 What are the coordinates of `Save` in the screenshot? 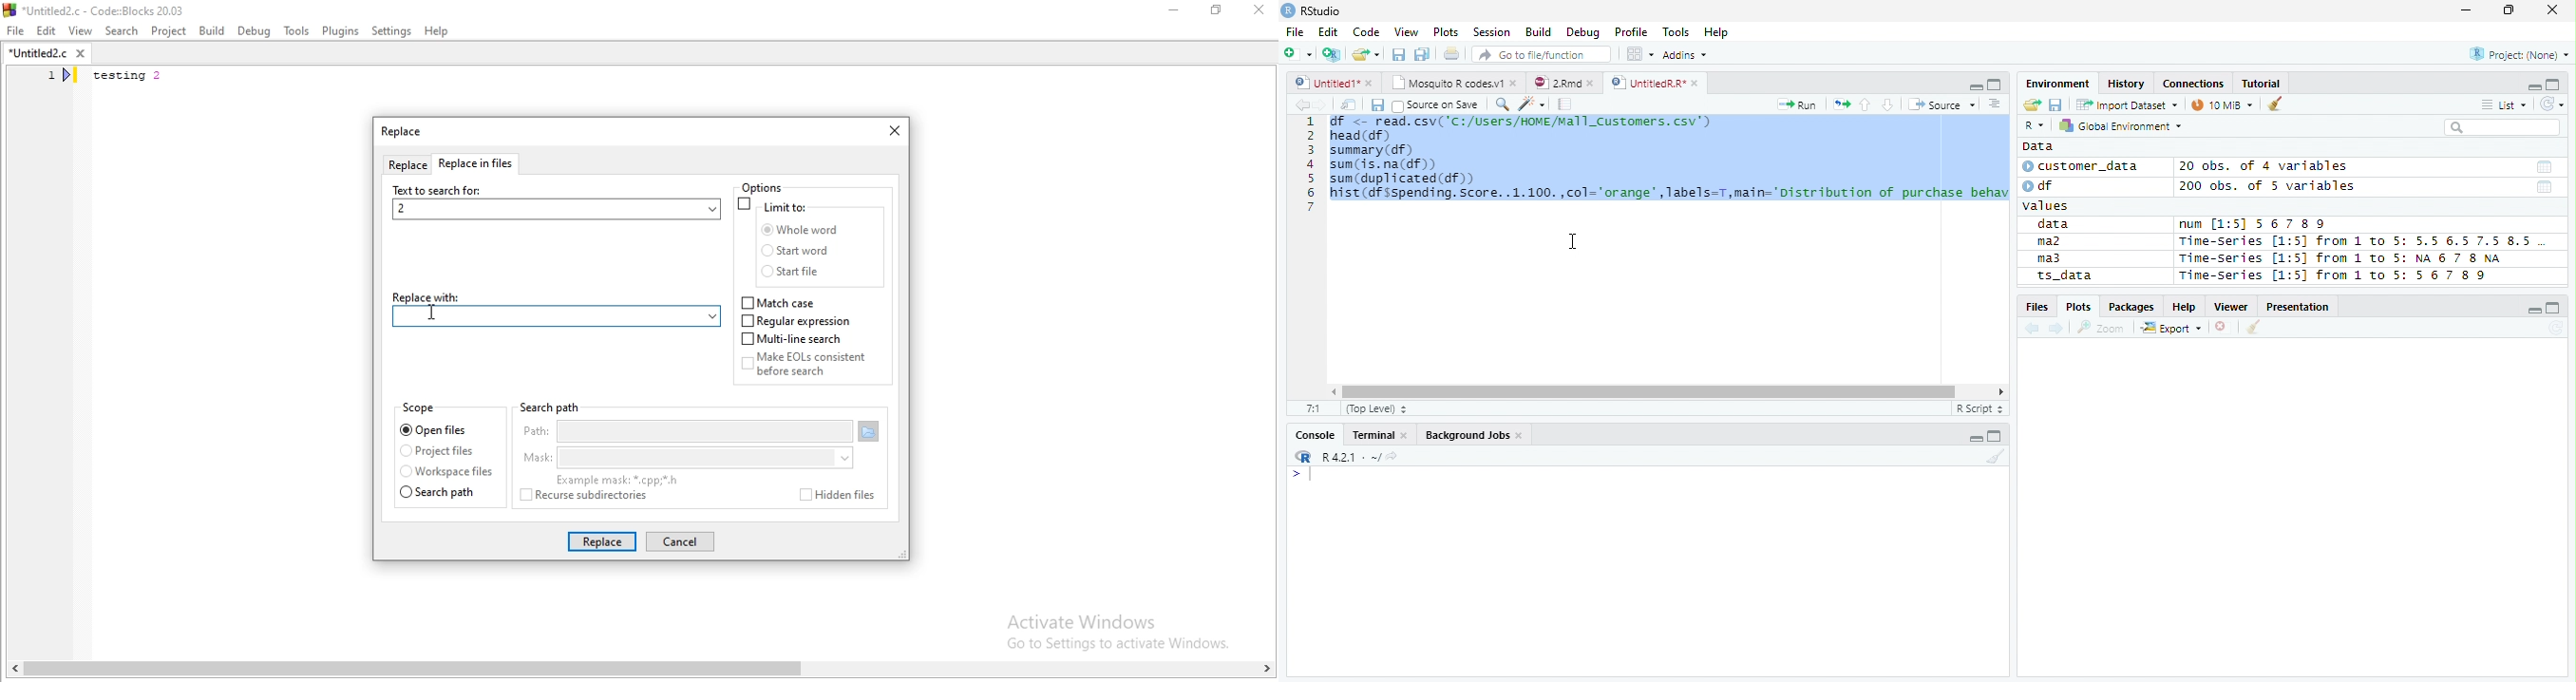 It's located at (2055, 104).